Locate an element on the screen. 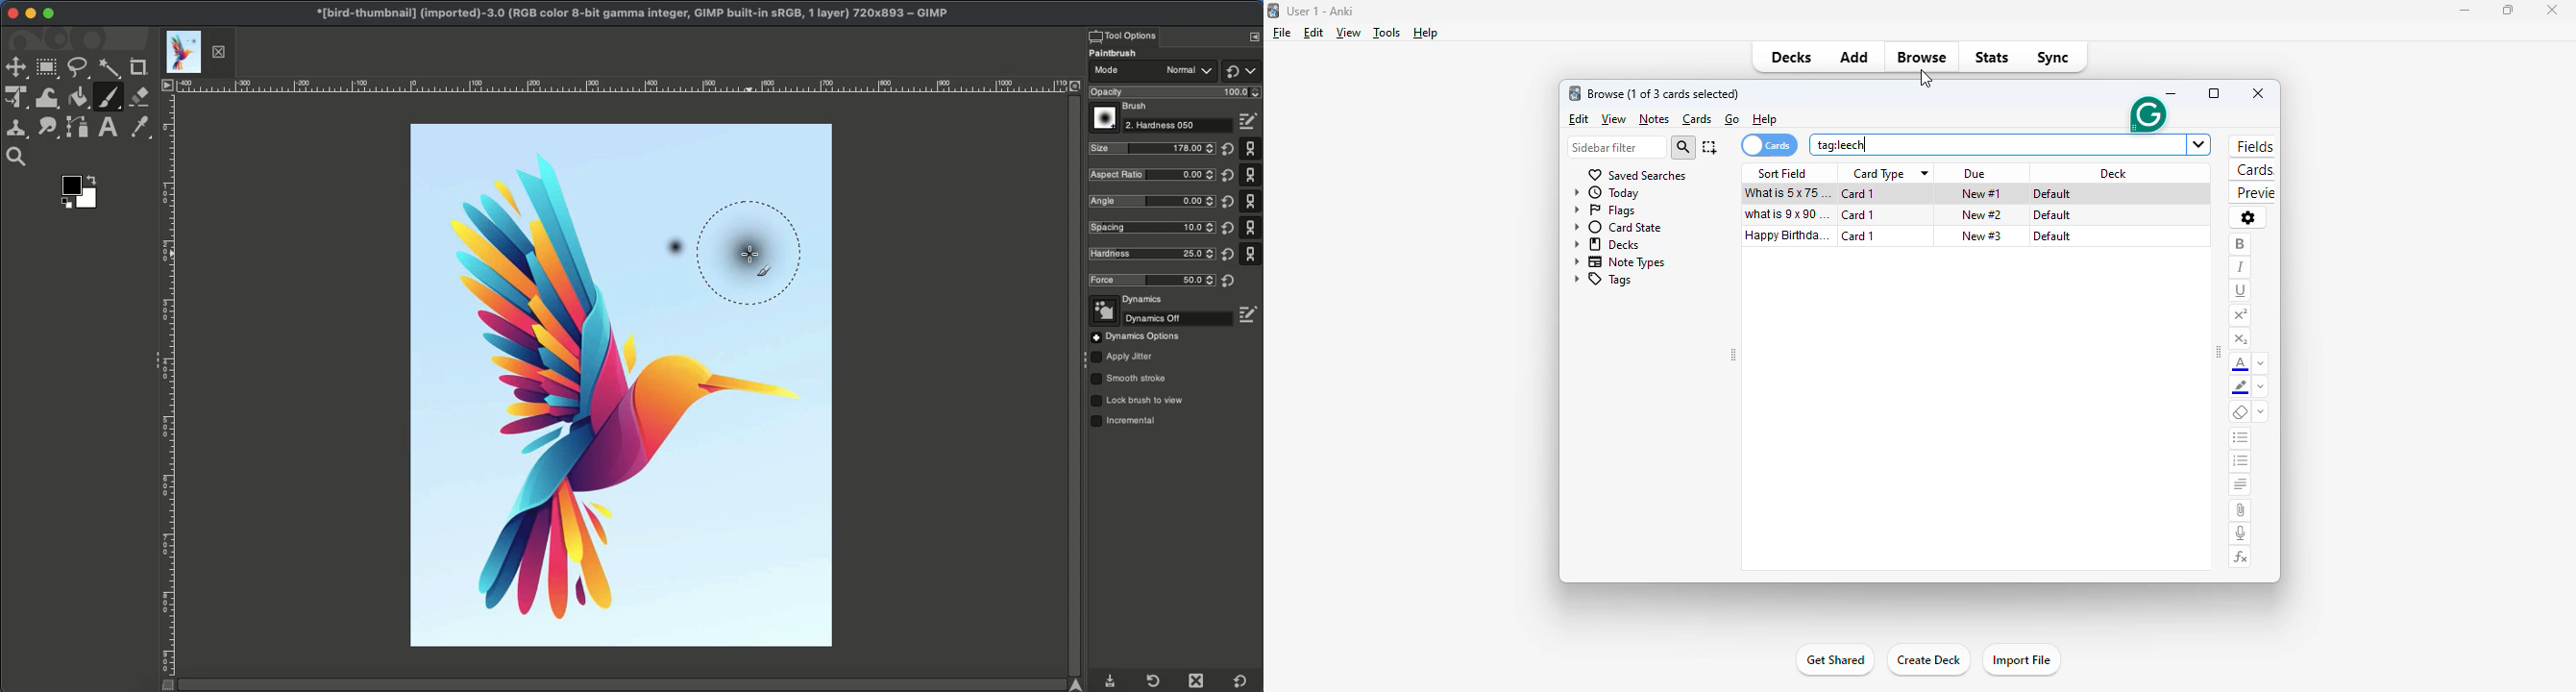 The image size is (2576, 700). note types is located at coordinates (1620, 262).